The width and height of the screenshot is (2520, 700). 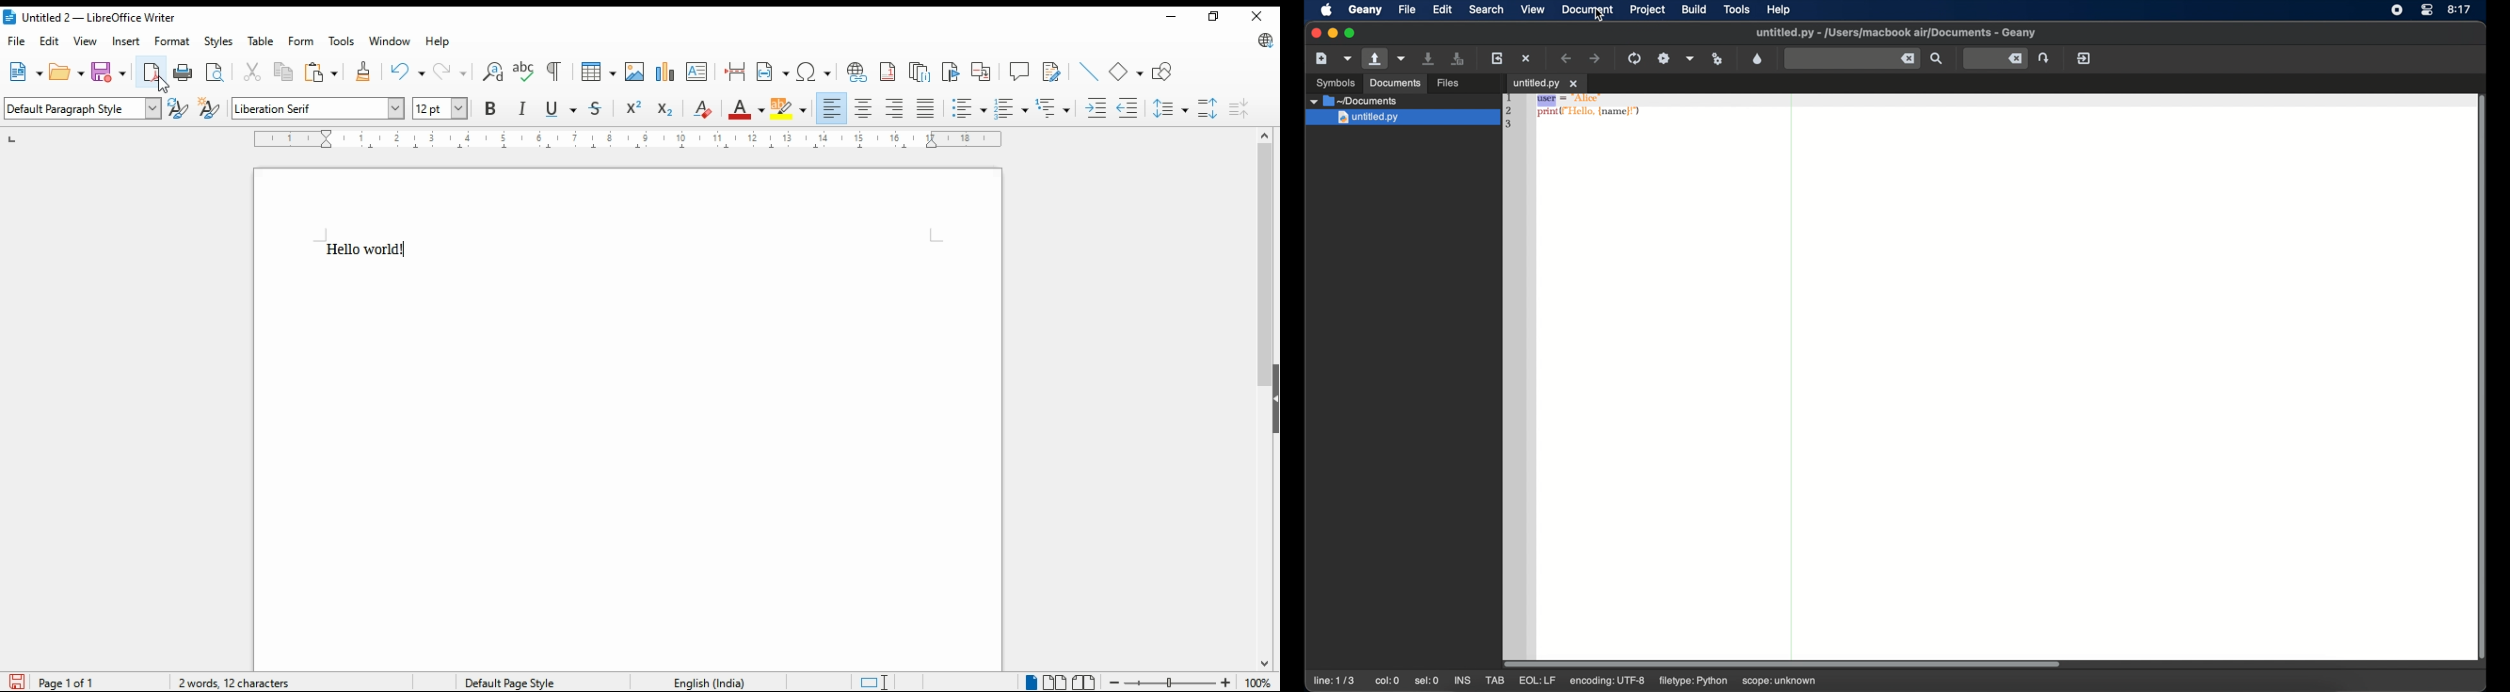 I want to click on insert image, so click(x=635, y=72).